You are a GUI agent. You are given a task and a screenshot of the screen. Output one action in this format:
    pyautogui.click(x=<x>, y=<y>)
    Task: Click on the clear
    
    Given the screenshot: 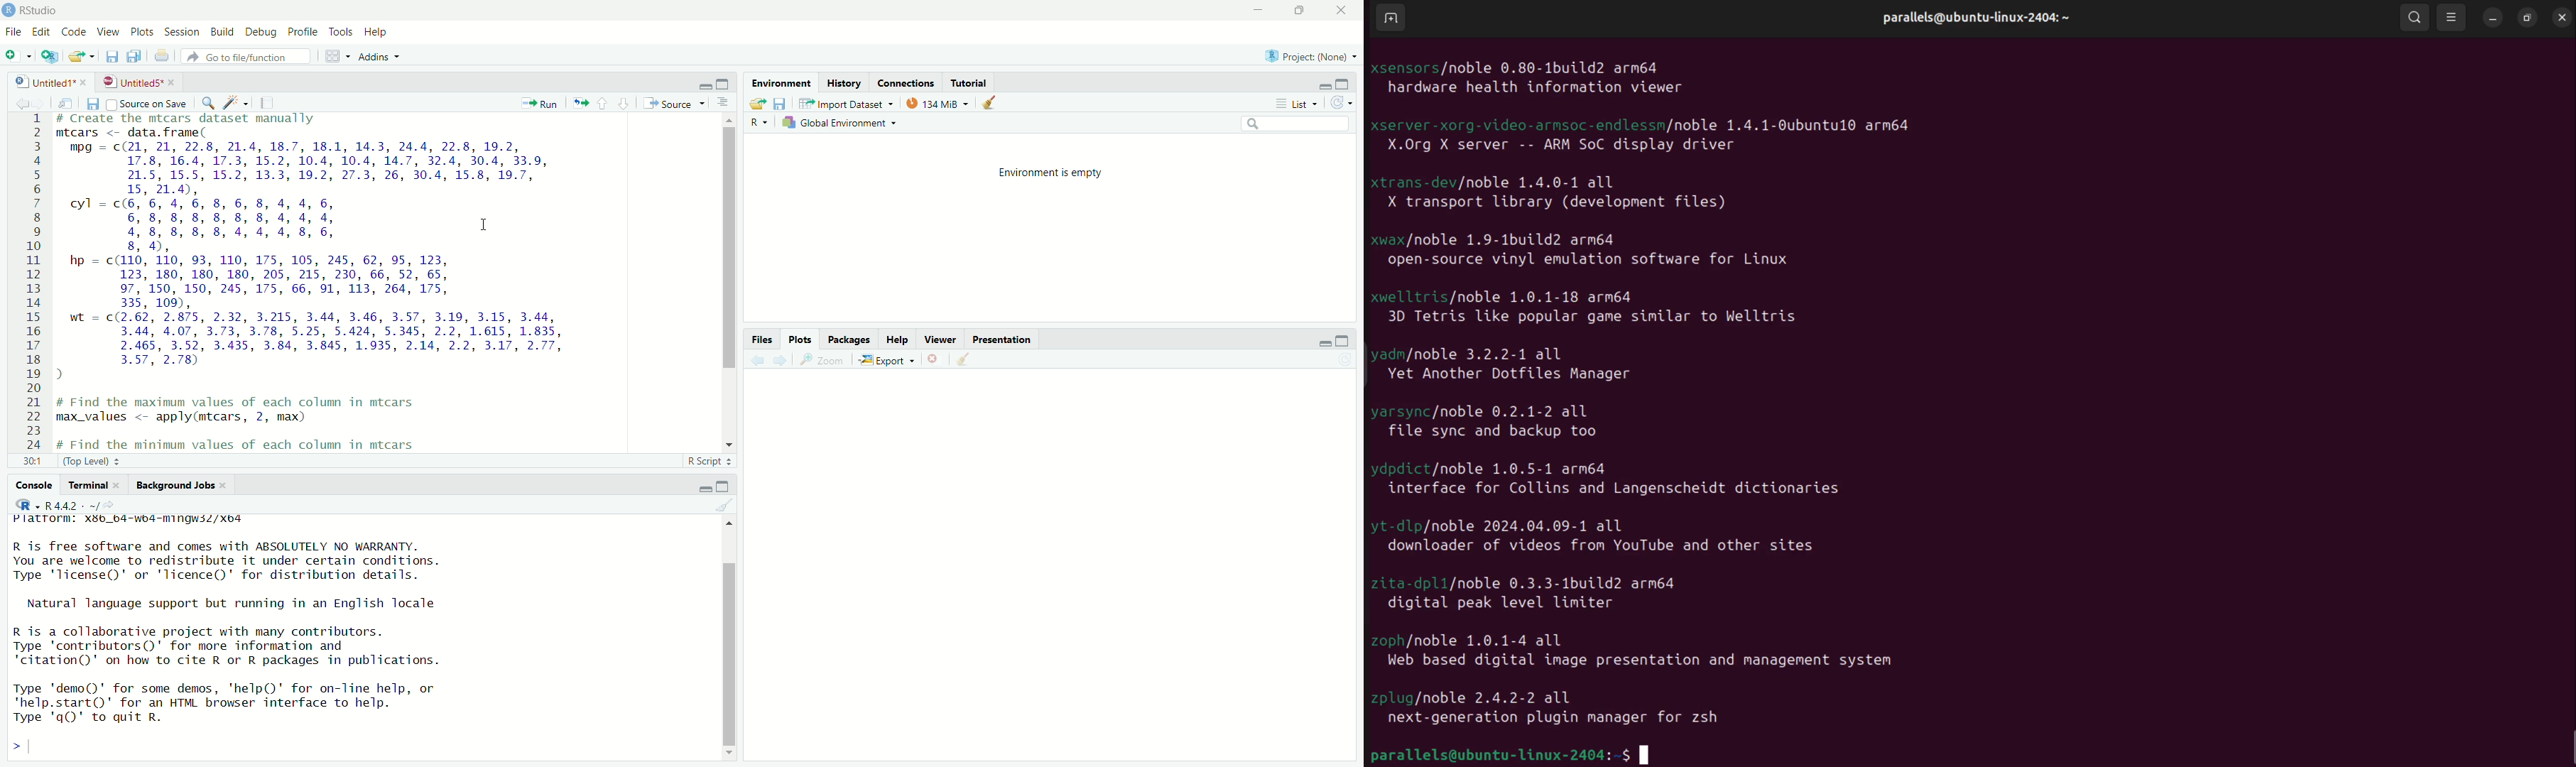 What is the action you would take?
    pyautogui.click(x=994, y=106)
    